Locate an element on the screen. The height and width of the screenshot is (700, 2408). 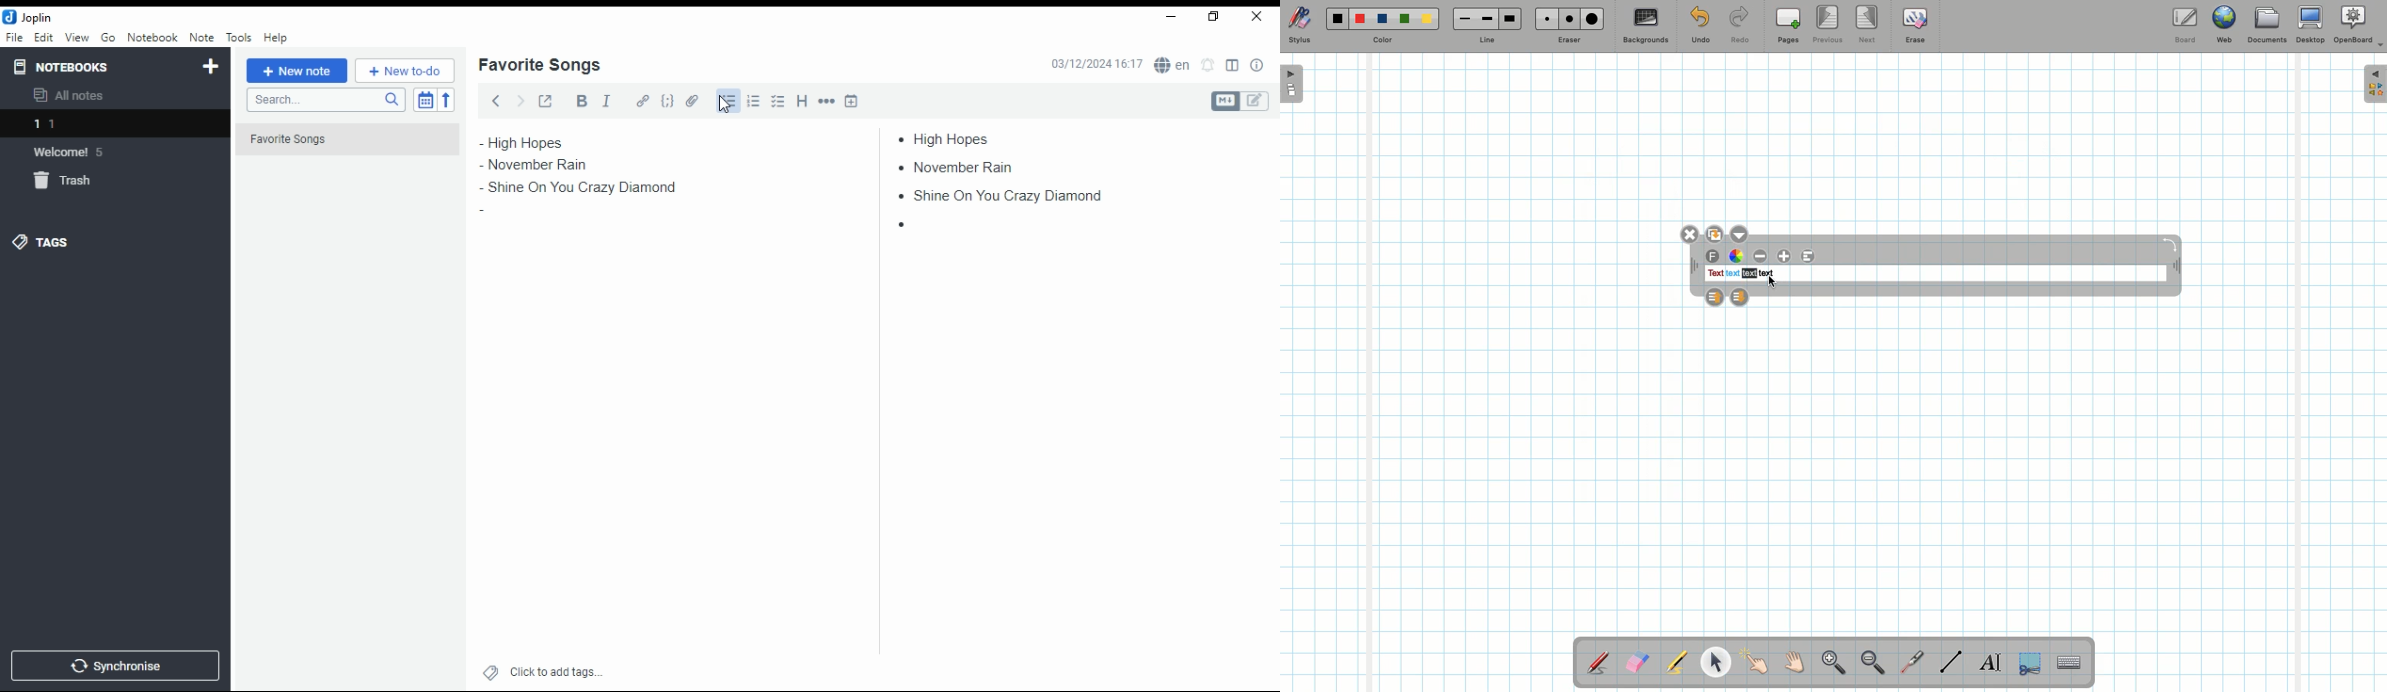
list name is located at coordinates (539, 66).